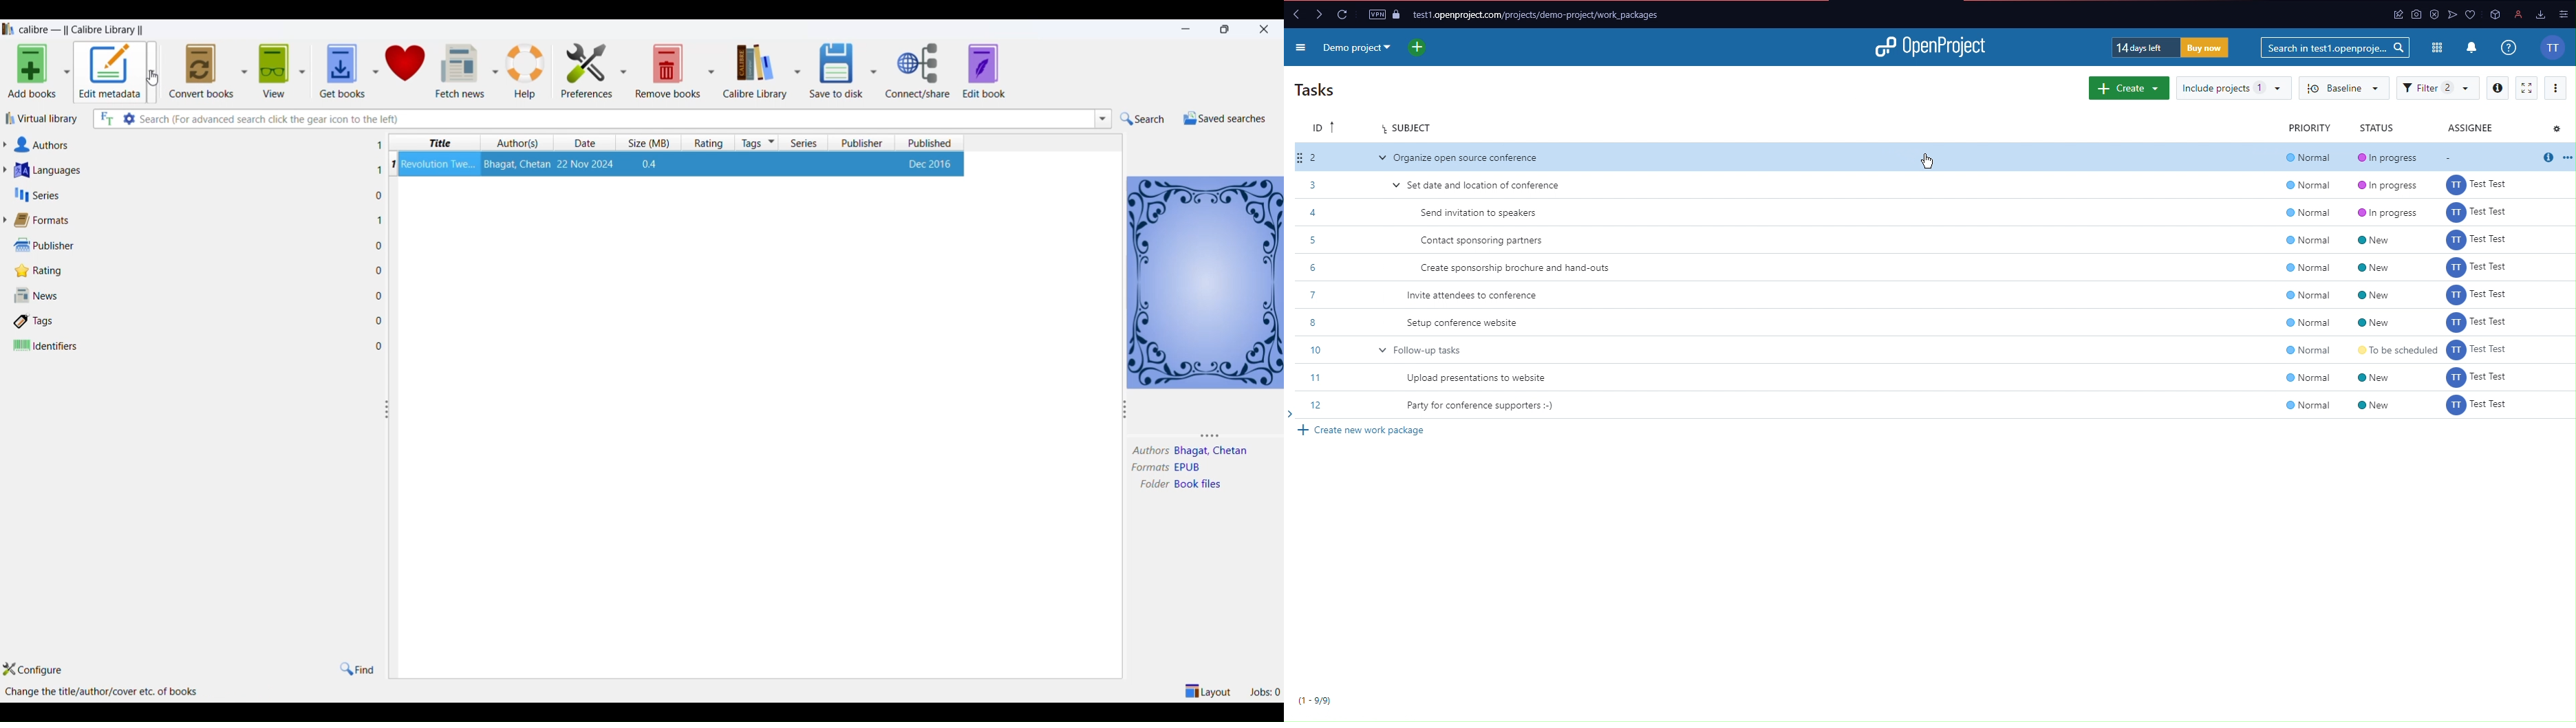 The image size is (2576, 728). I want to click on app icon, so click(2497, 14).